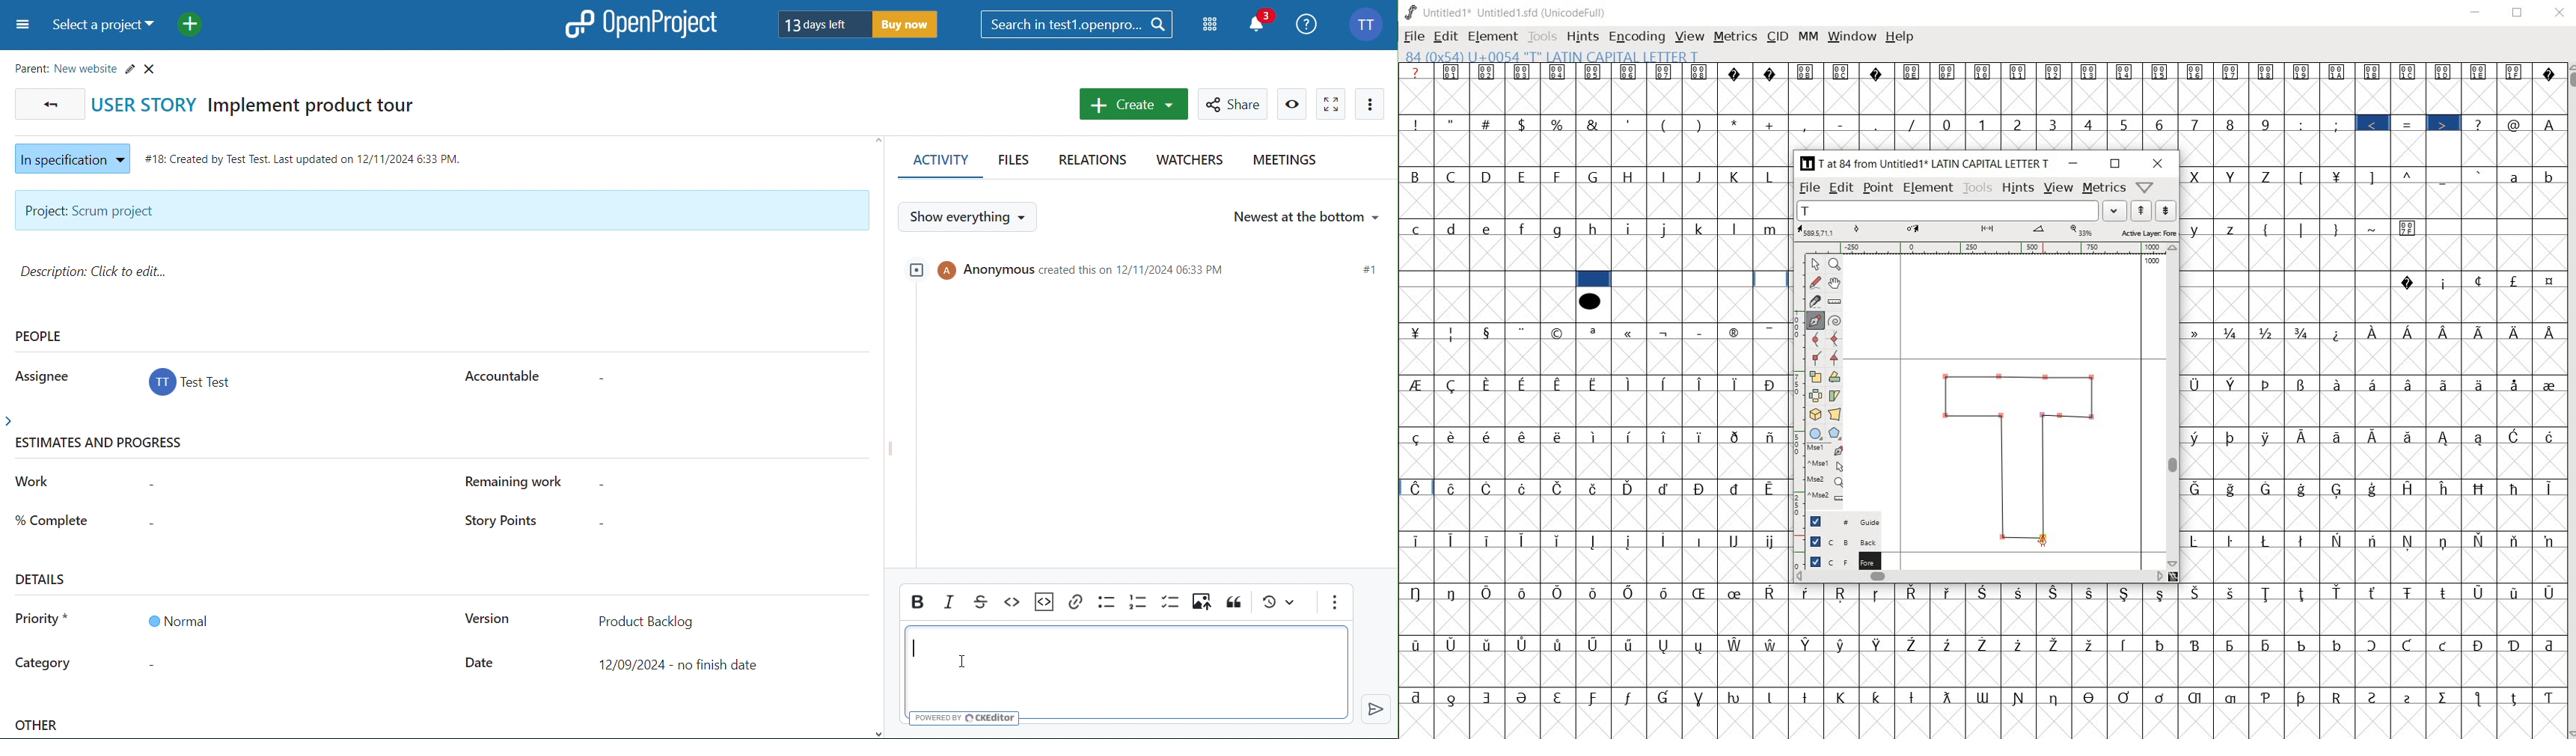  Describe the element at coordinates (1453, 591) in the screenshot. I see `Symbol` at that location.